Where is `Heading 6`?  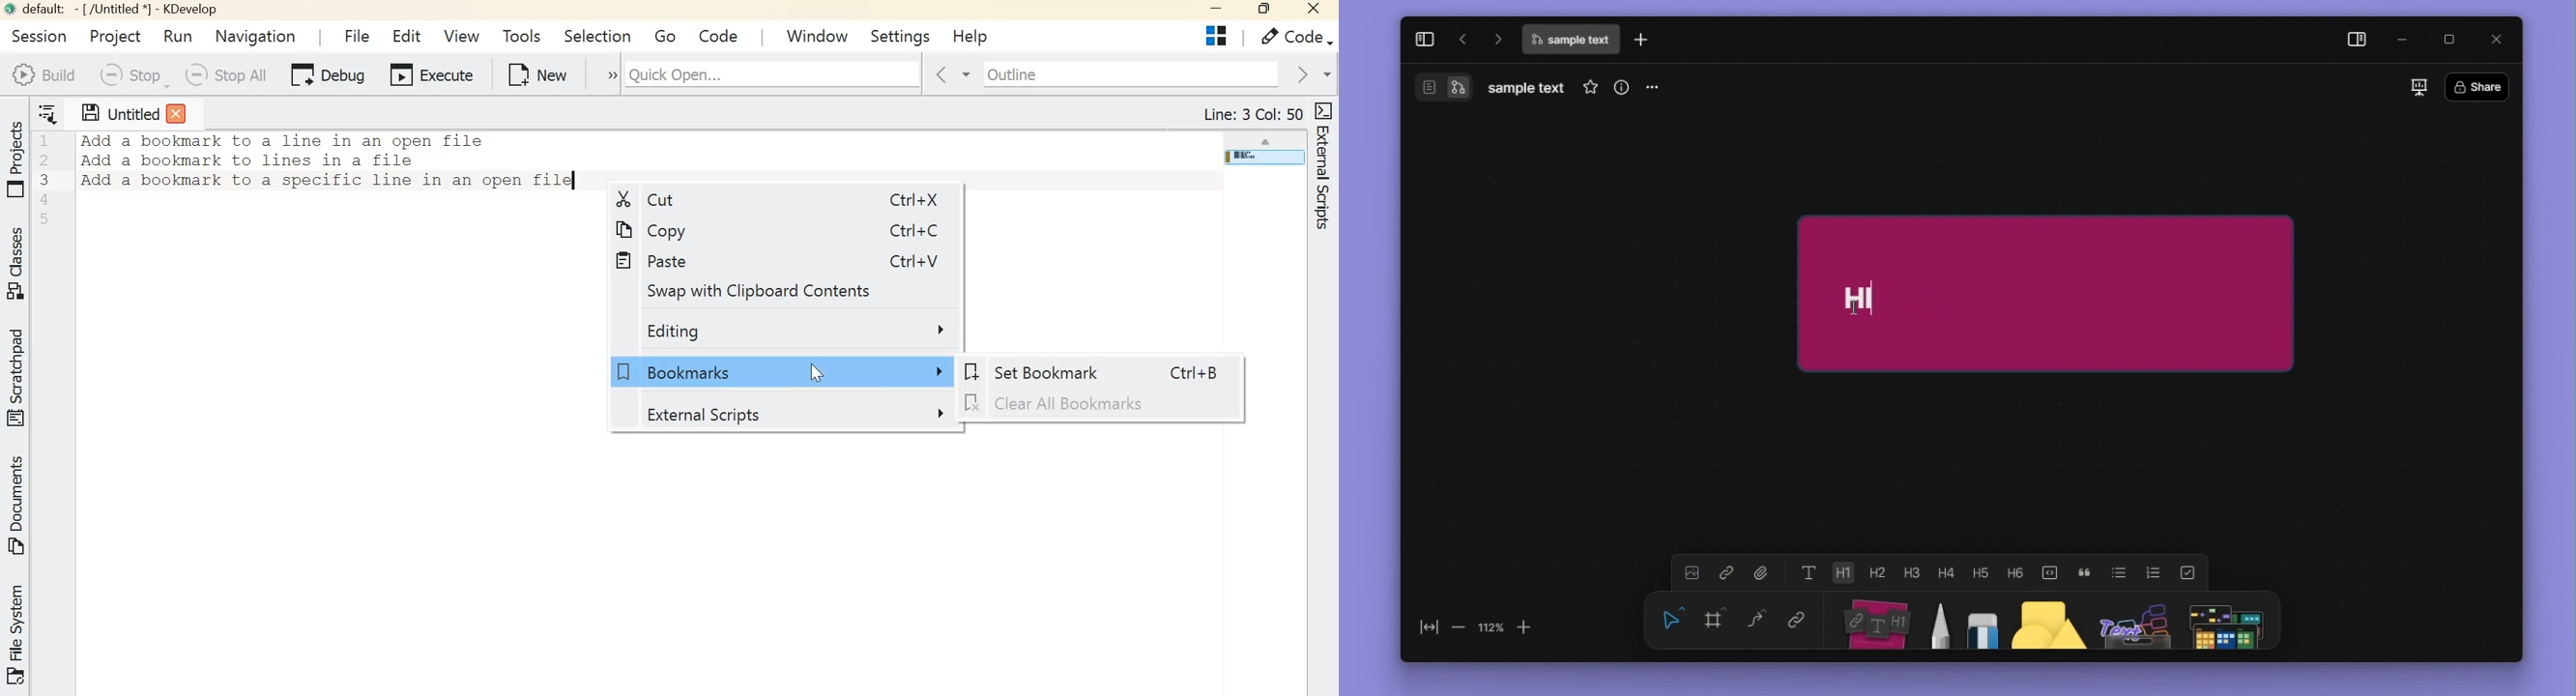 Heading 6 is located at coordinates (2013, 571).